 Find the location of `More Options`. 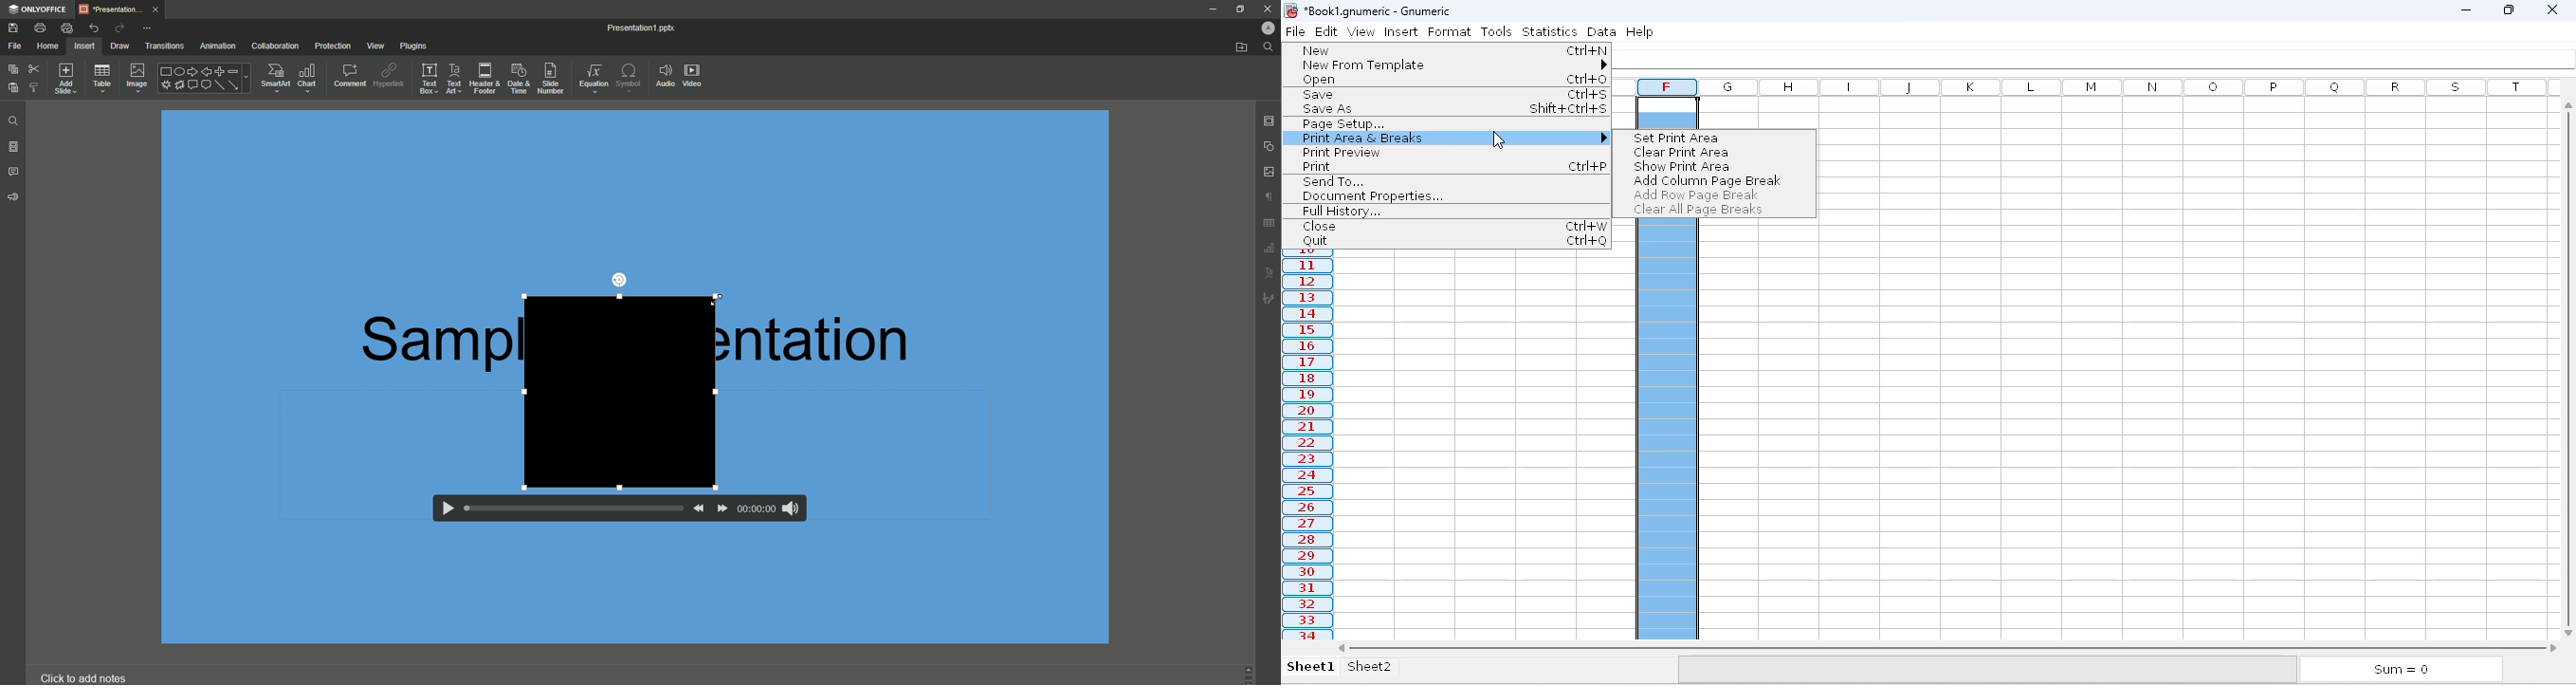

More Options is located at coordinates (150, 28).